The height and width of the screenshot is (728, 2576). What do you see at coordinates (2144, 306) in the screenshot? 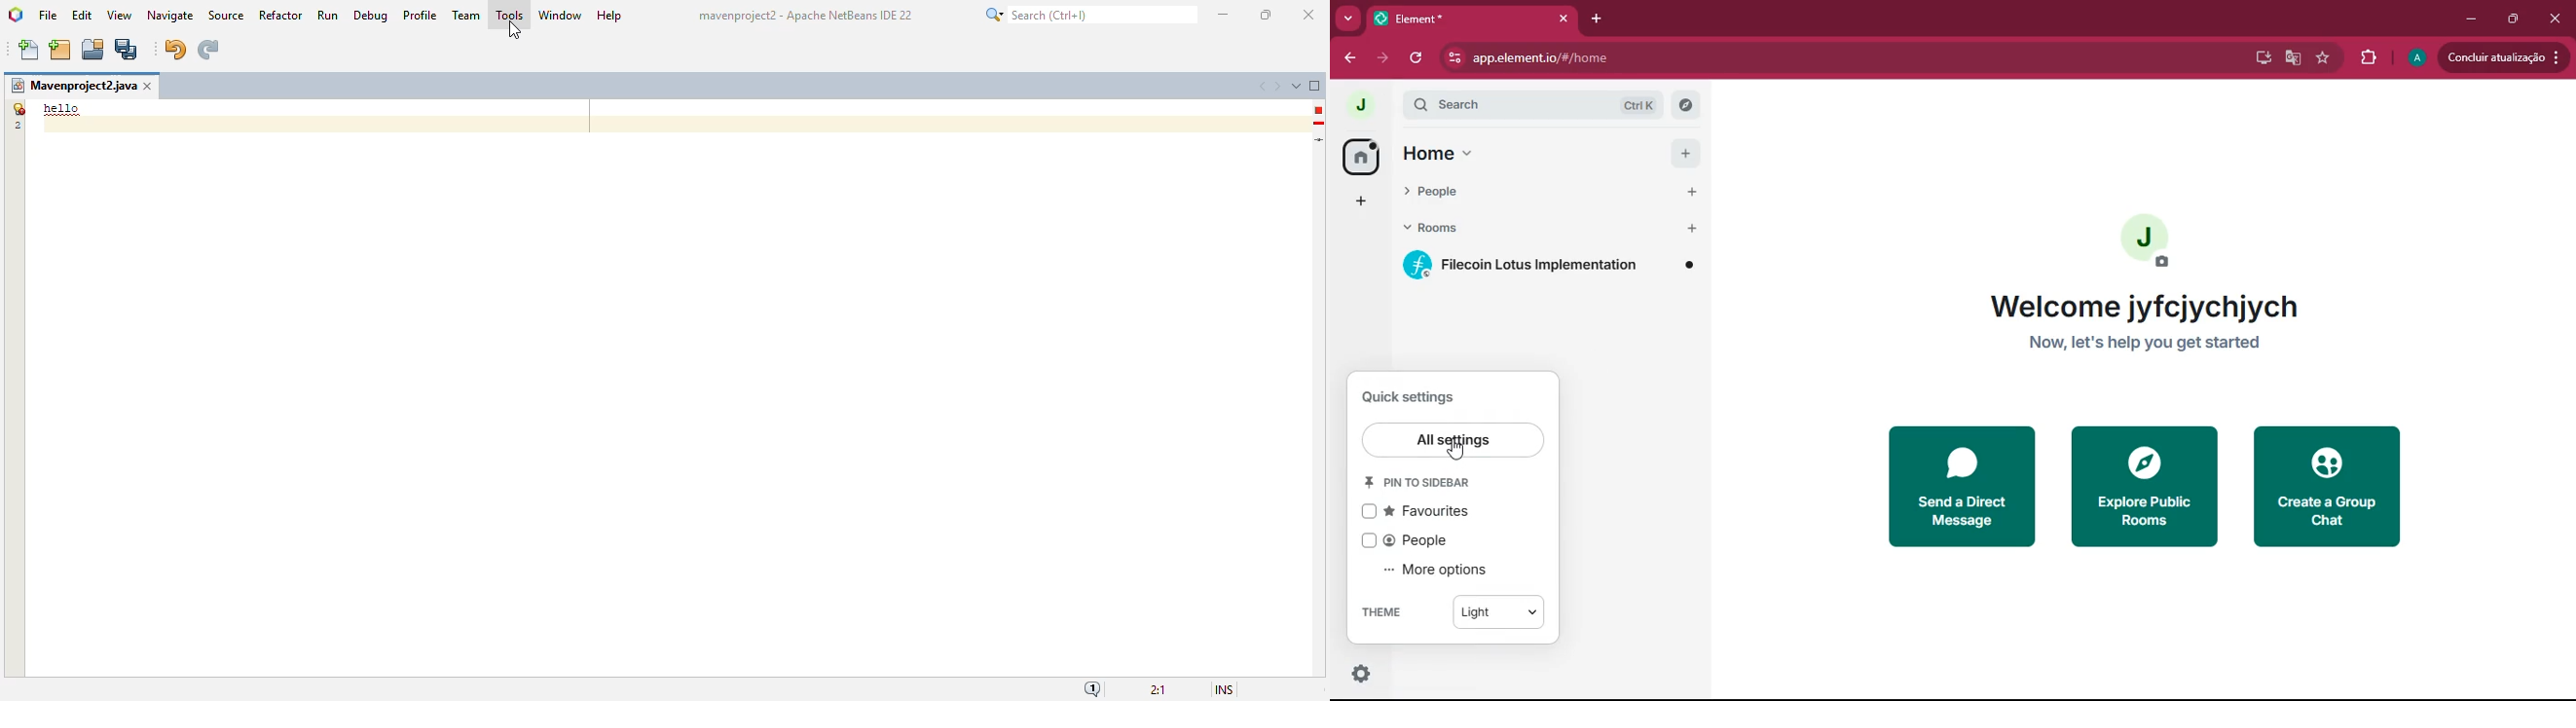
I see `welcome jyfcjychjych` at bounding box center [2144, 306].